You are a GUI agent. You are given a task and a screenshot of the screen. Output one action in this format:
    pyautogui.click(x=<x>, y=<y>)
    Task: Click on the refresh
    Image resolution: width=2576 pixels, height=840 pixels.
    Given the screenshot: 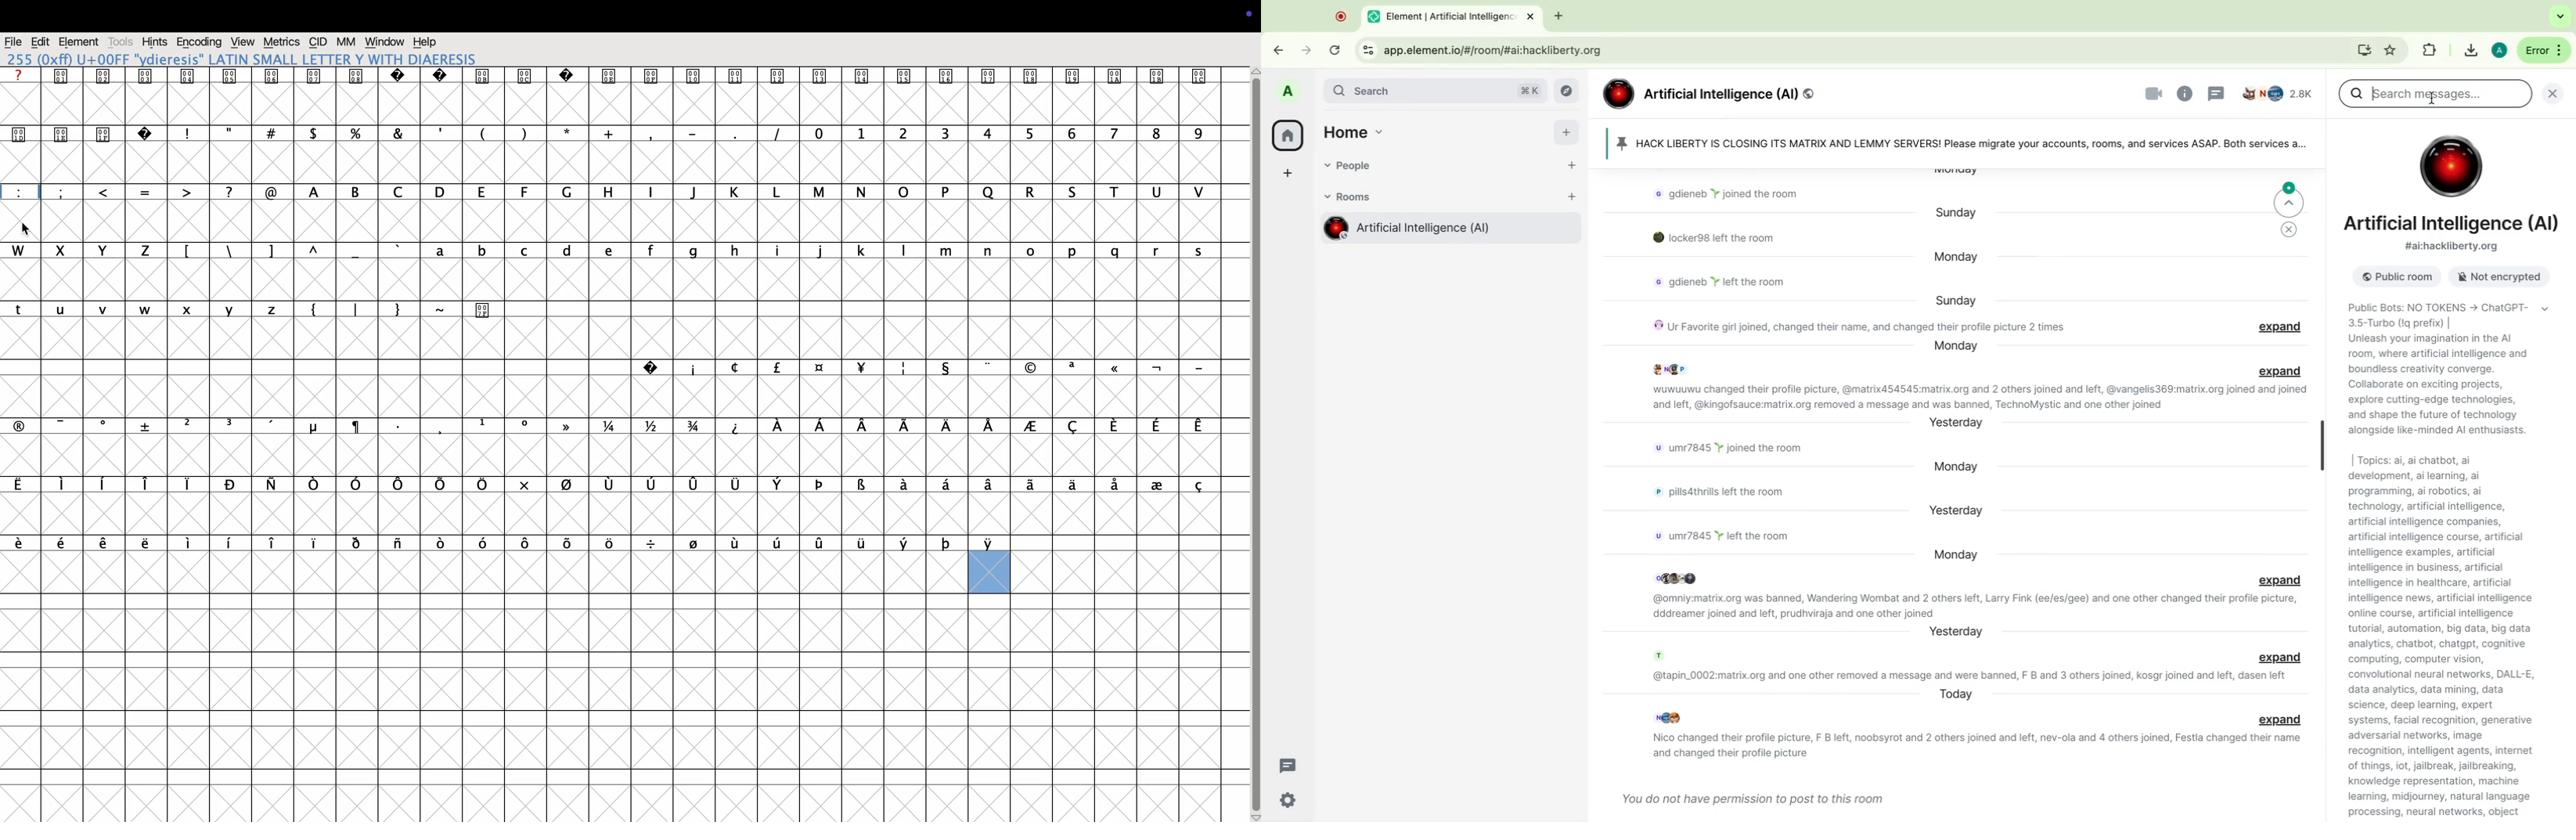 What is the action you would take?
    pyautogui.click(x=1337, y=52)
    